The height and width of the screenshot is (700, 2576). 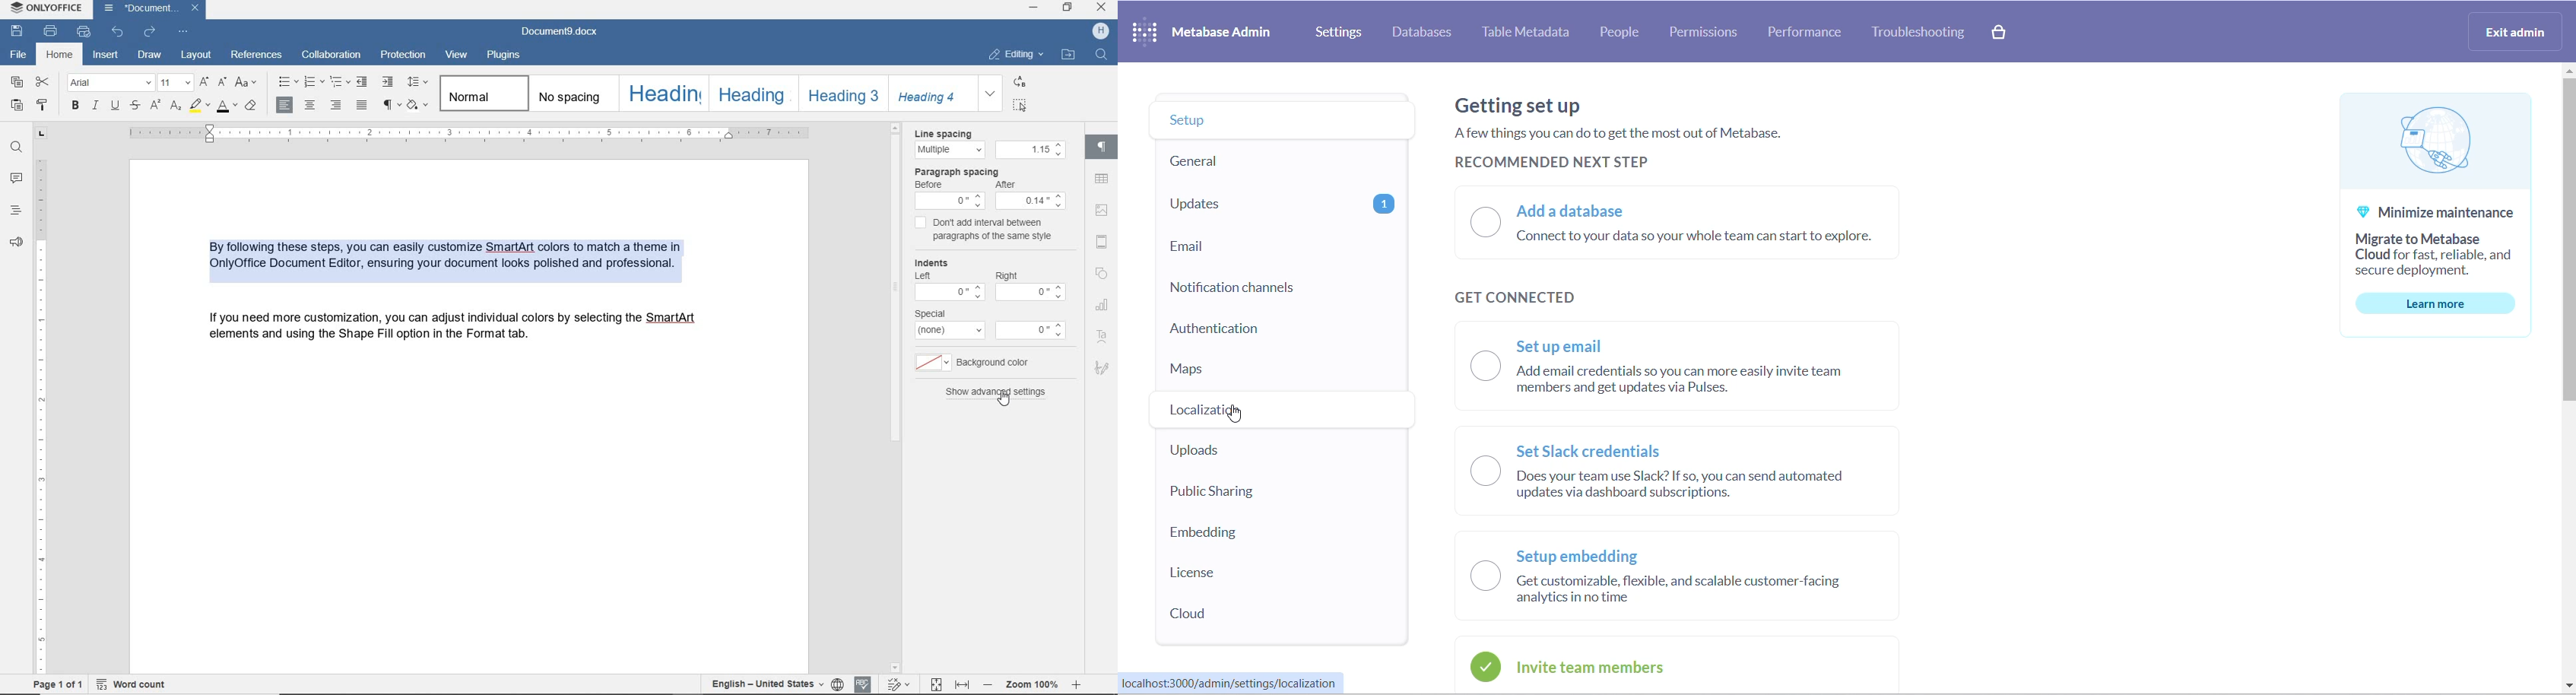 What do you see at coordinates (41, 132) in the screenshot?
I see `tab stop` at bounding box center [41, 132].